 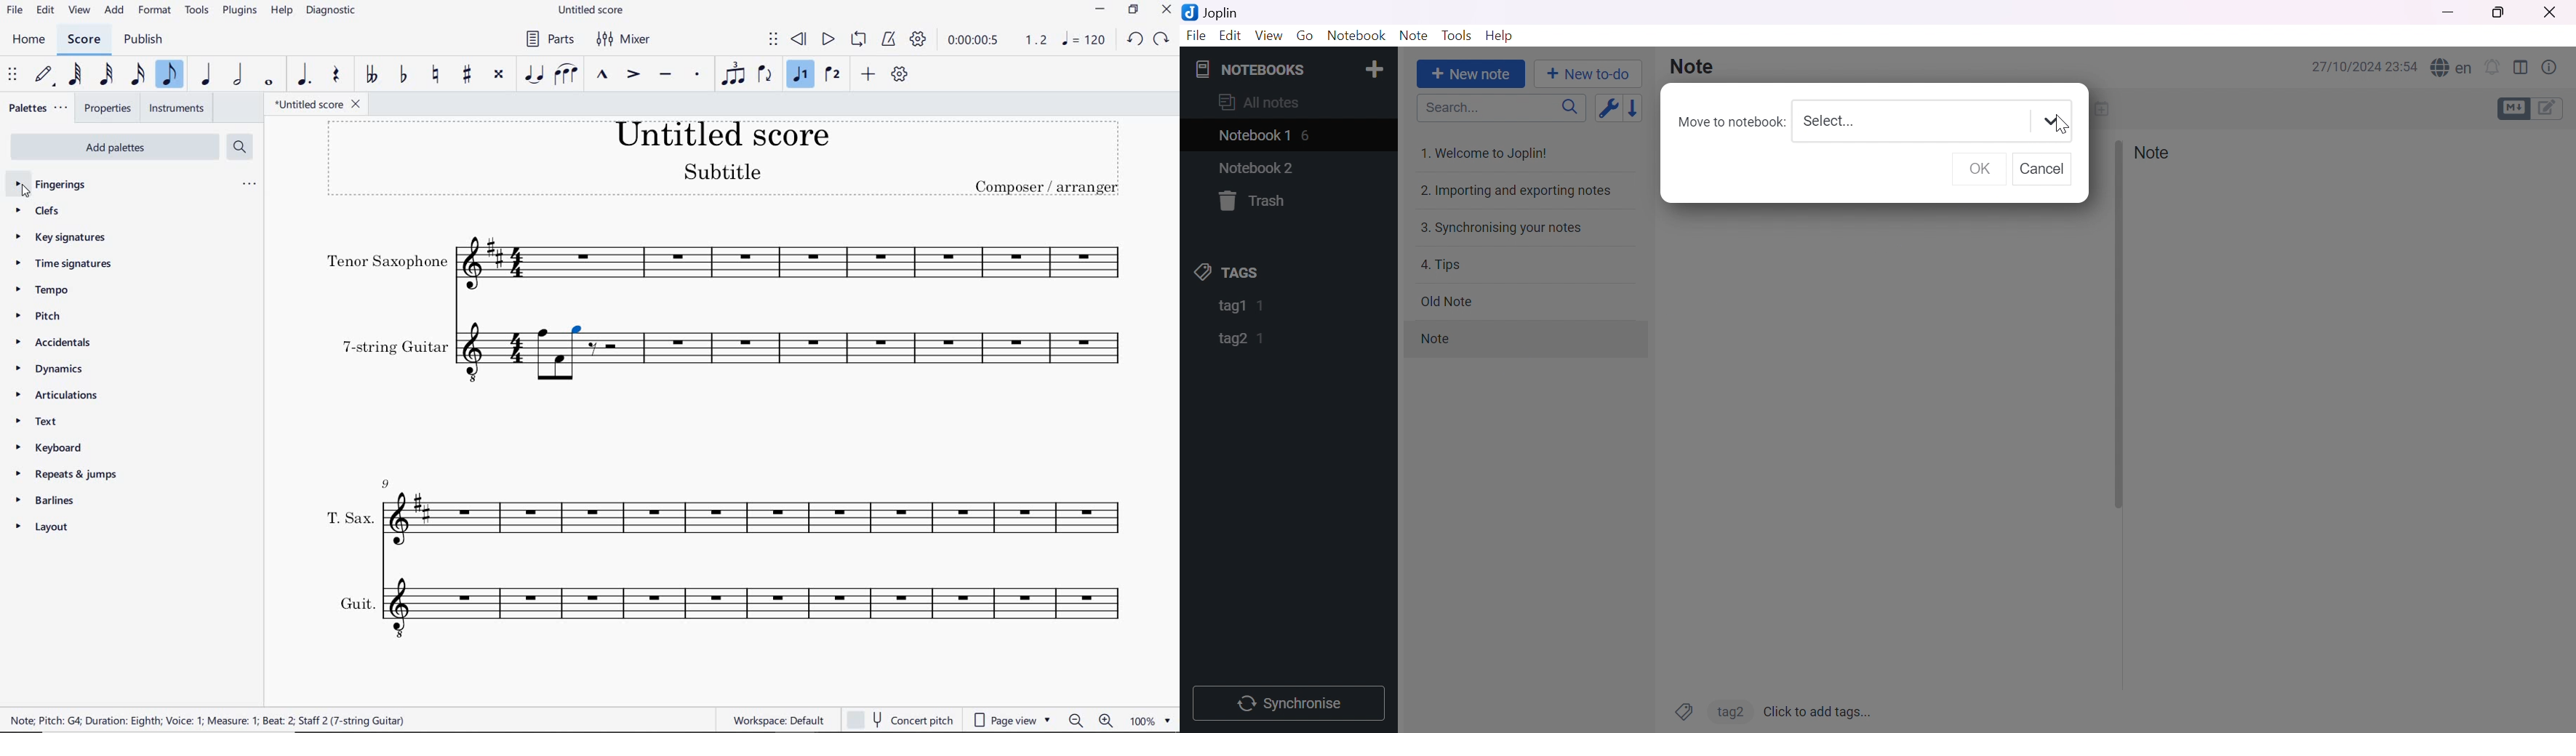 I want to click on selection, so click(x=579, y=331).